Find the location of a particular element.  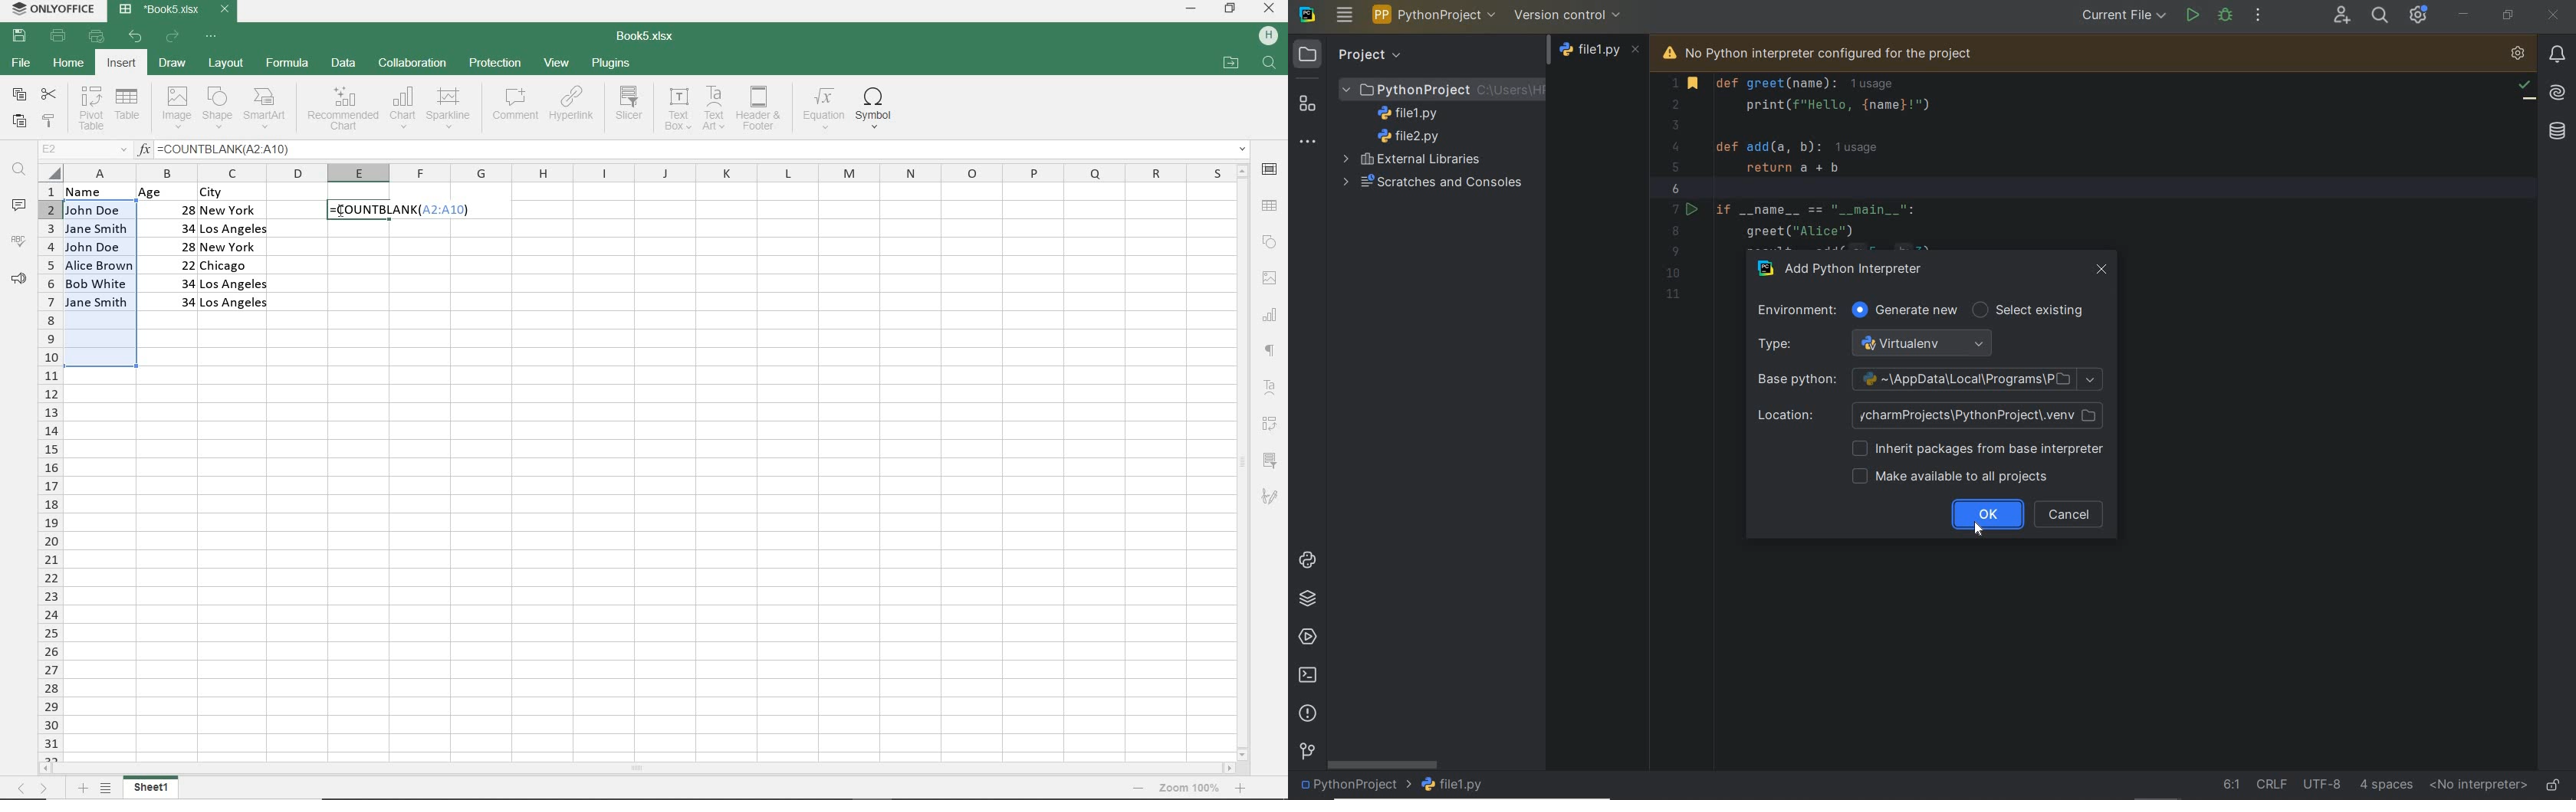

problems is located at coordinates (1309, 714).